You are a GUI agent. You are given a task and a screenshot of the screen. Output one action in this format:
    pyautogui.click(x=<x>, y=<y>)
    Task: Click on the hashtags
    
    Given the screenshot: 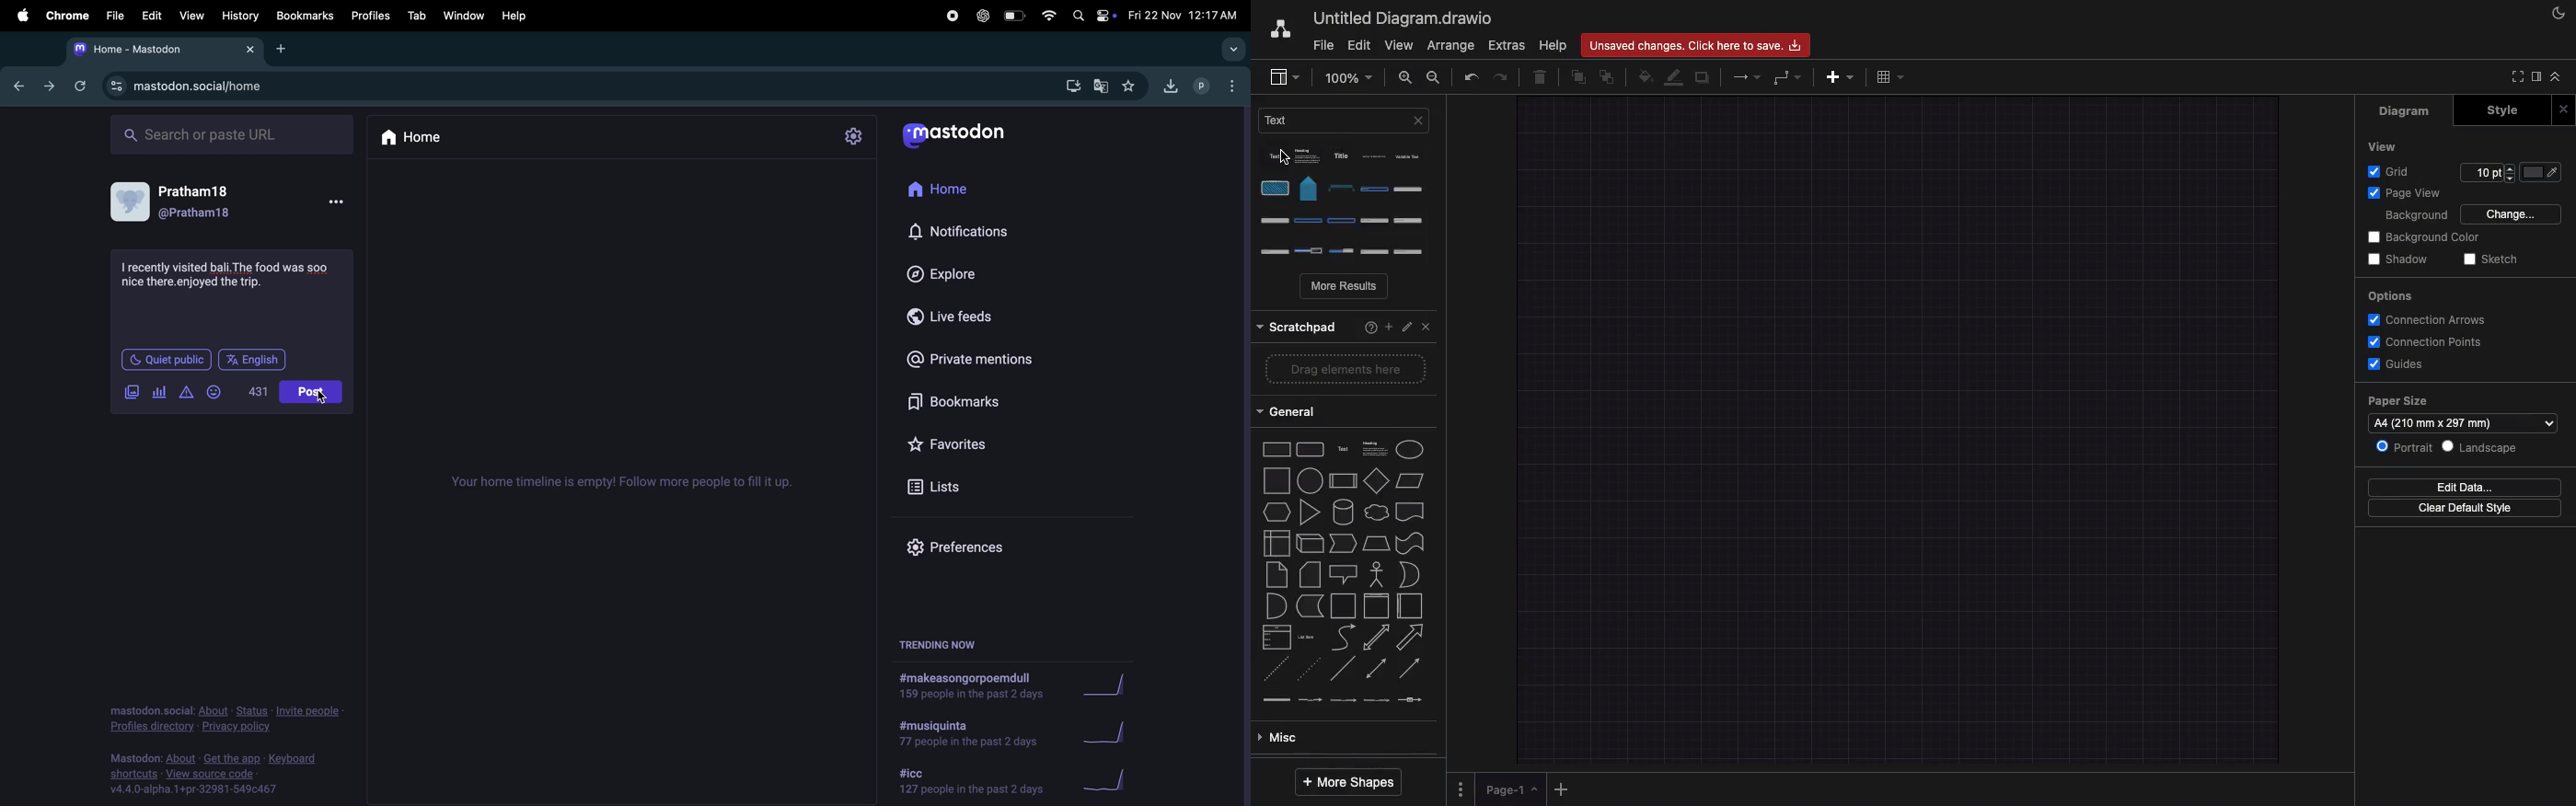 What is the action you would take?
    pyautogui.click(x=961, y=685)
    